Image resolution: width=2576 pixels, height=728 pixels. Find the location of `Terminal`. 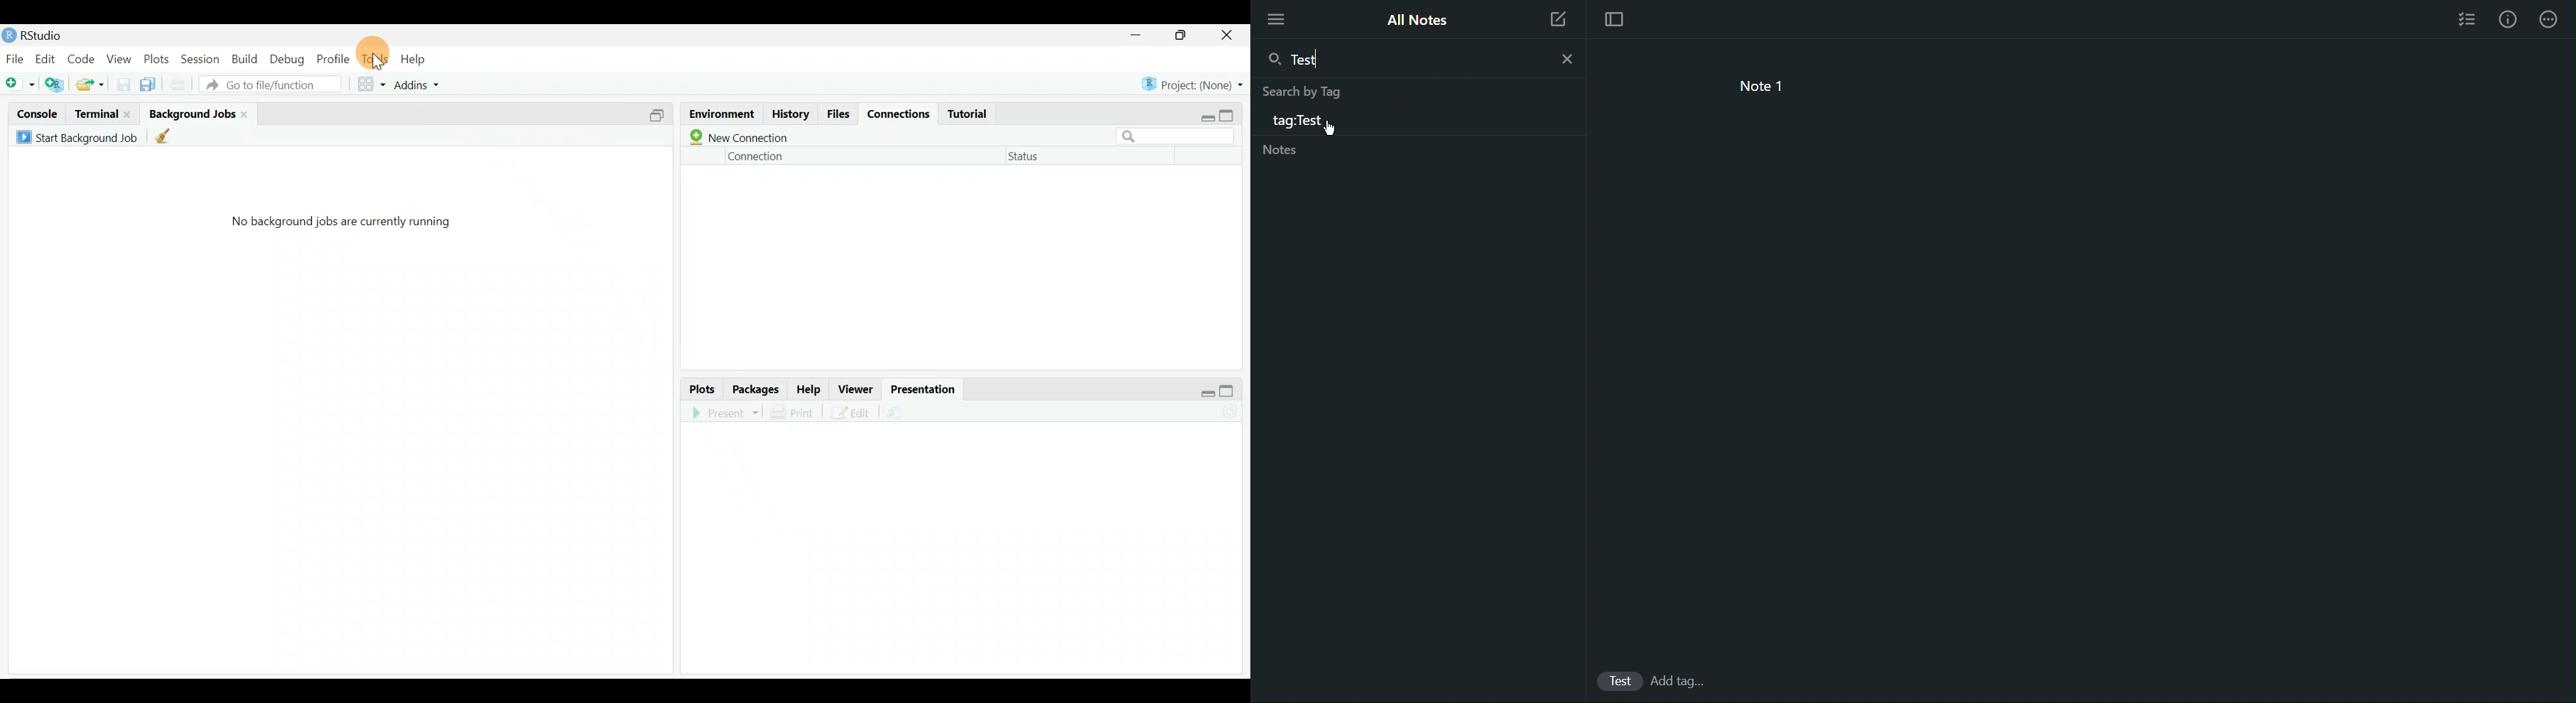

Terminal is located at coordinates (96, 114).